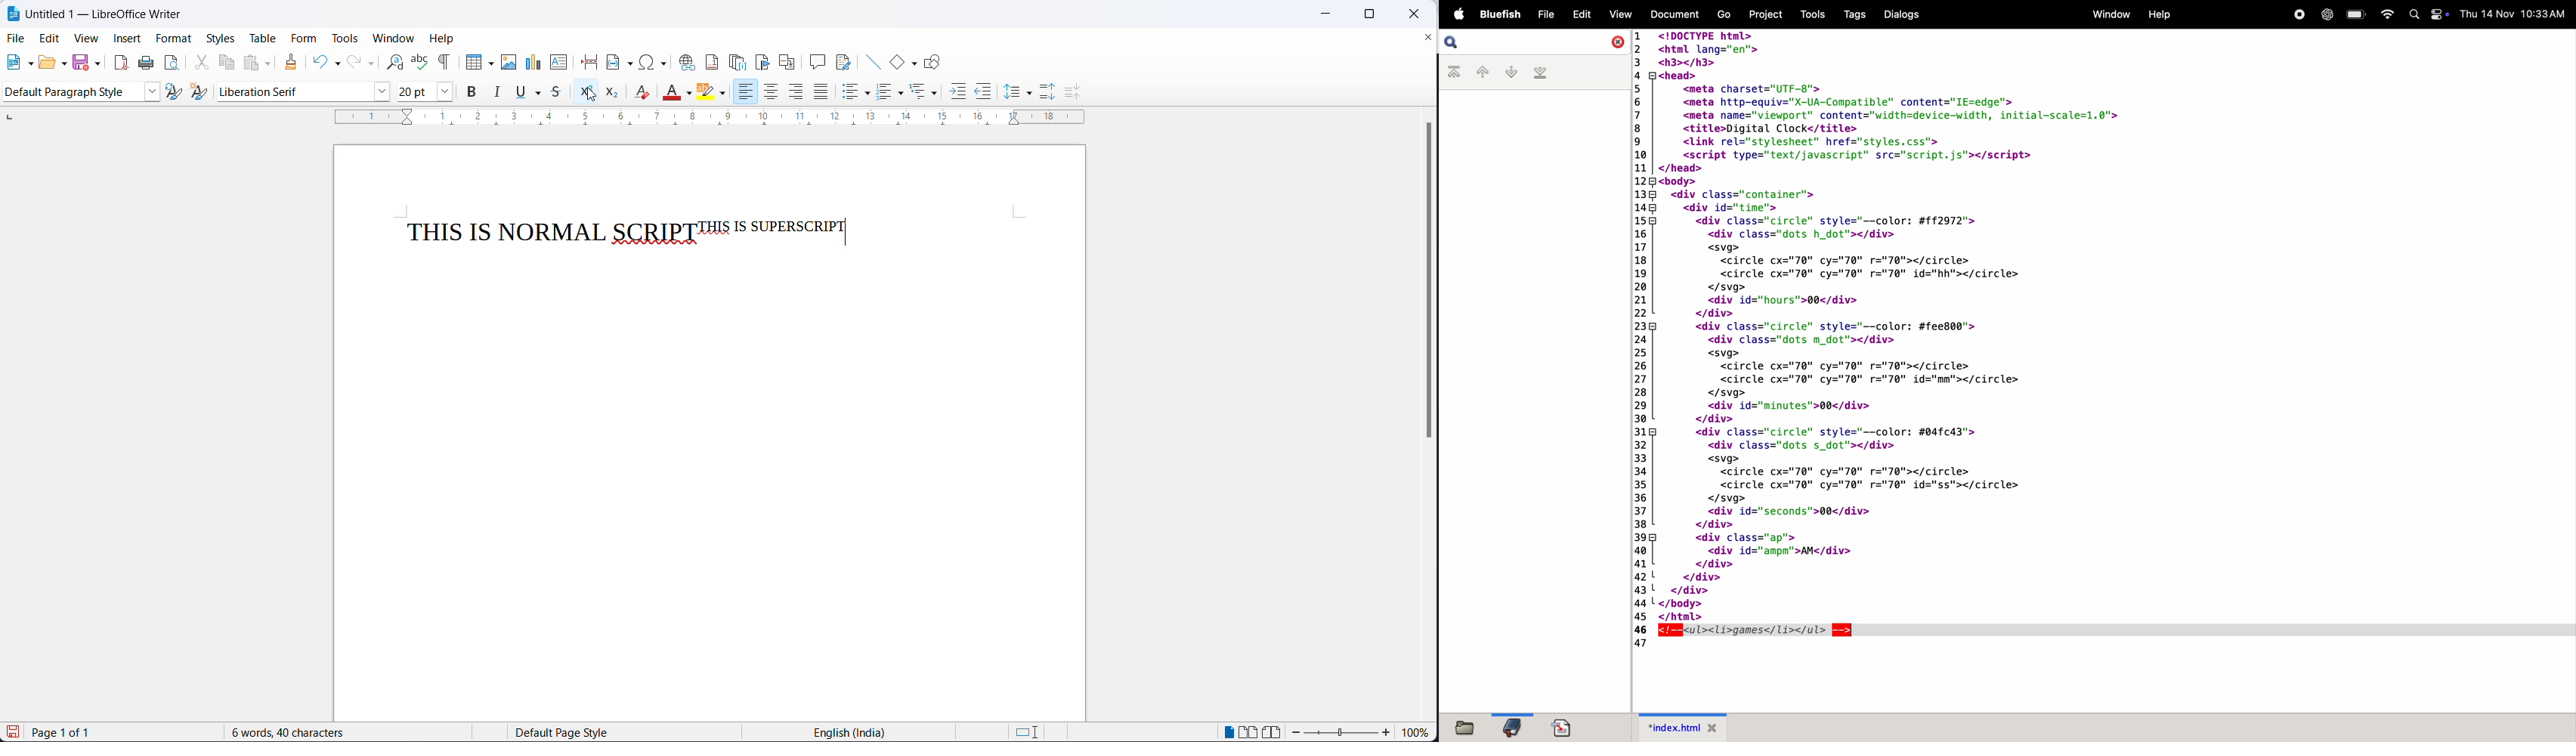 Image resolution: width=2576 pixels, height=756 pixels. I want to click on multipage view, so click(1250, 731).